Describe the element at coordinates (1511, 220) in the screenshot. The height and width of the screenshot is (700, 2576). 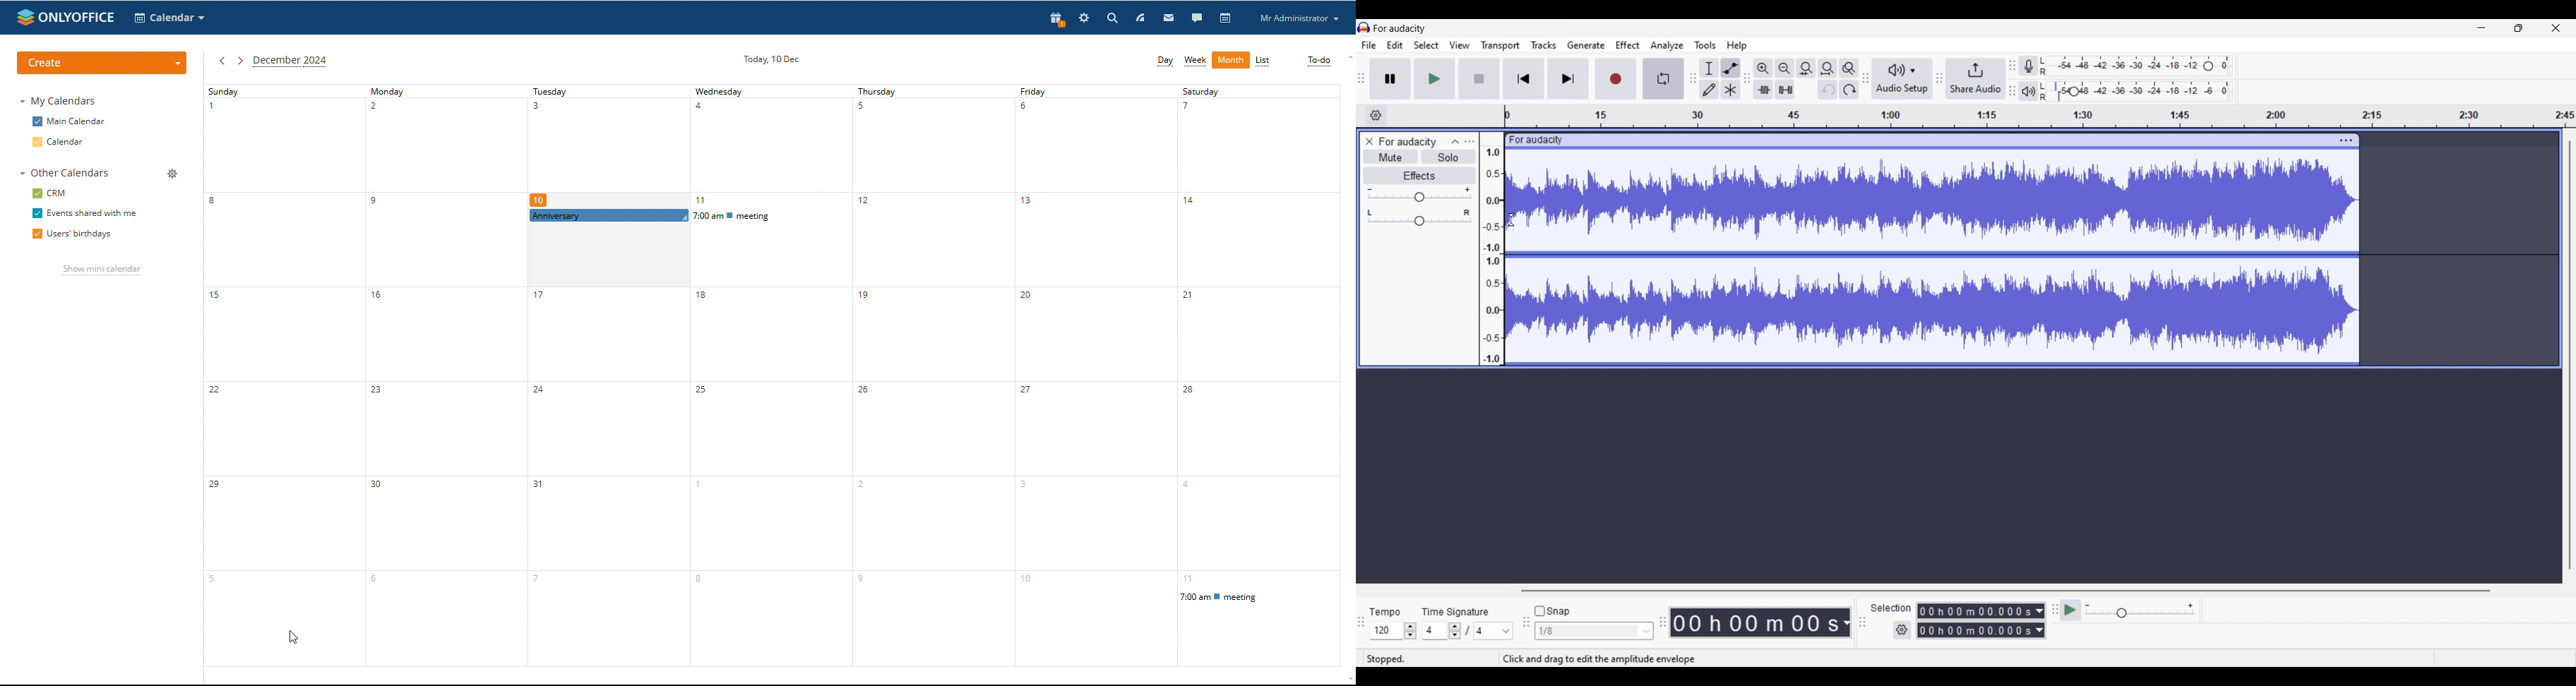
I see `Cursor clicking on track` at that location.